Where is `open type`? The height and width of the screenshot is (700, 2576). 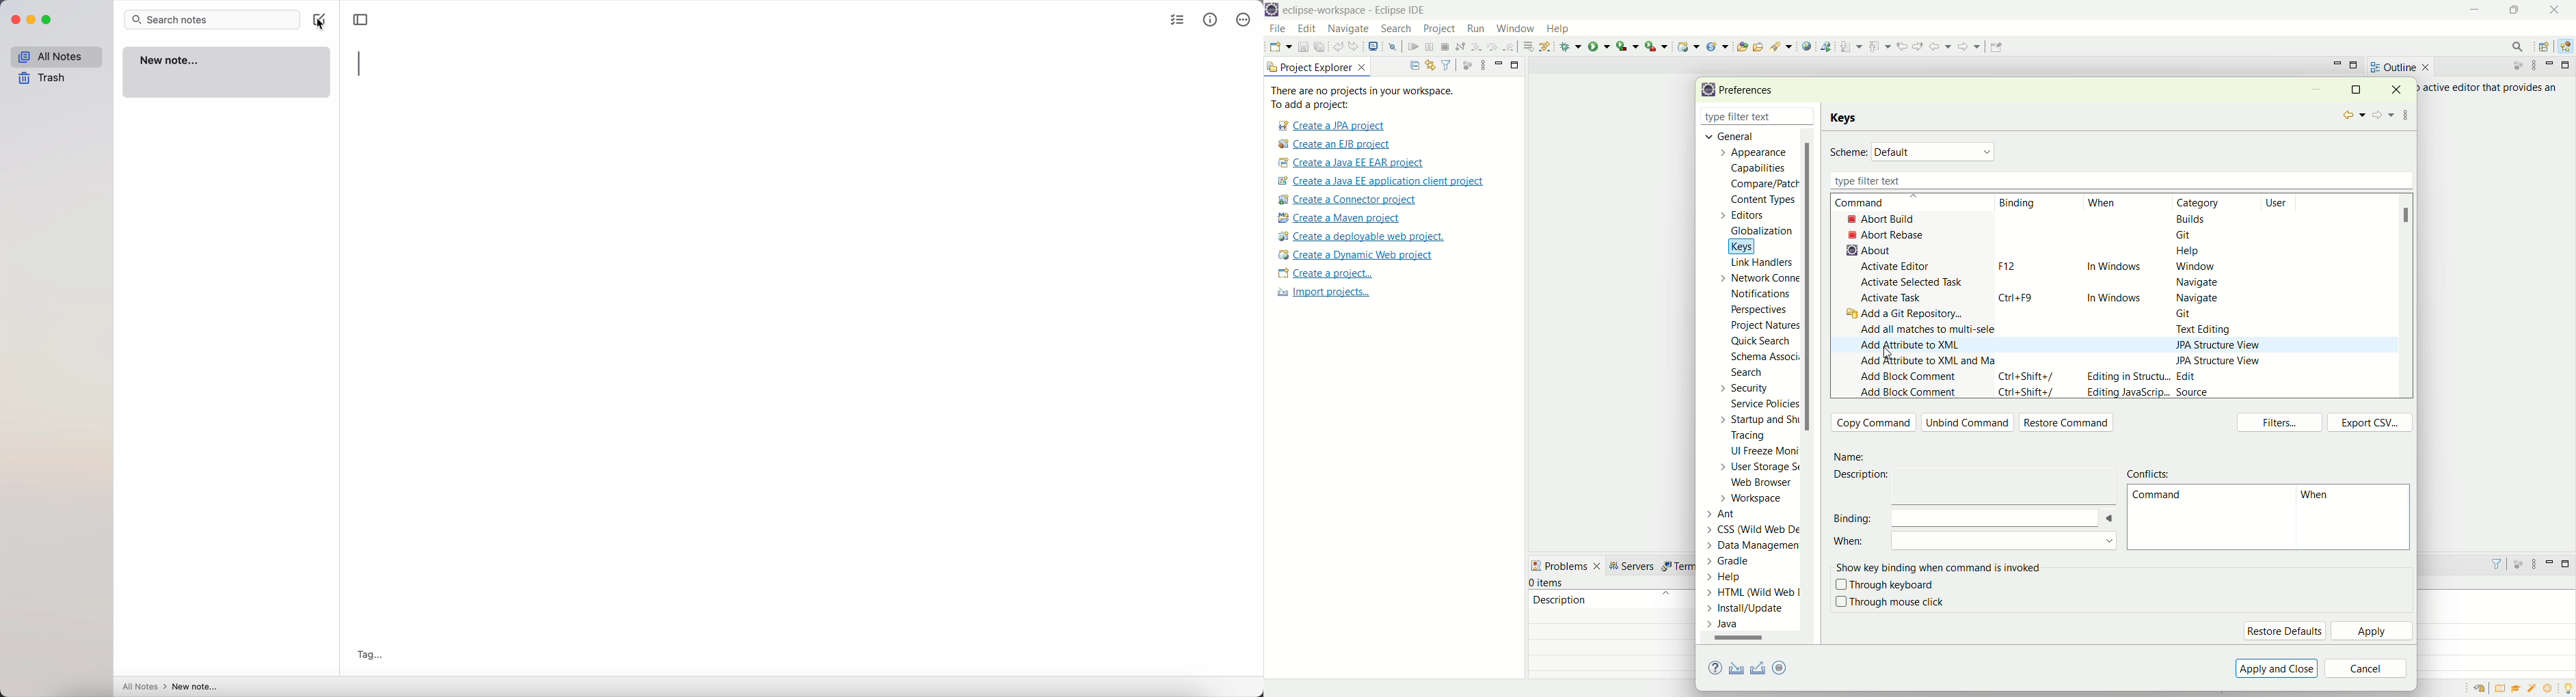 open type is located at coordinates (1741, 46).